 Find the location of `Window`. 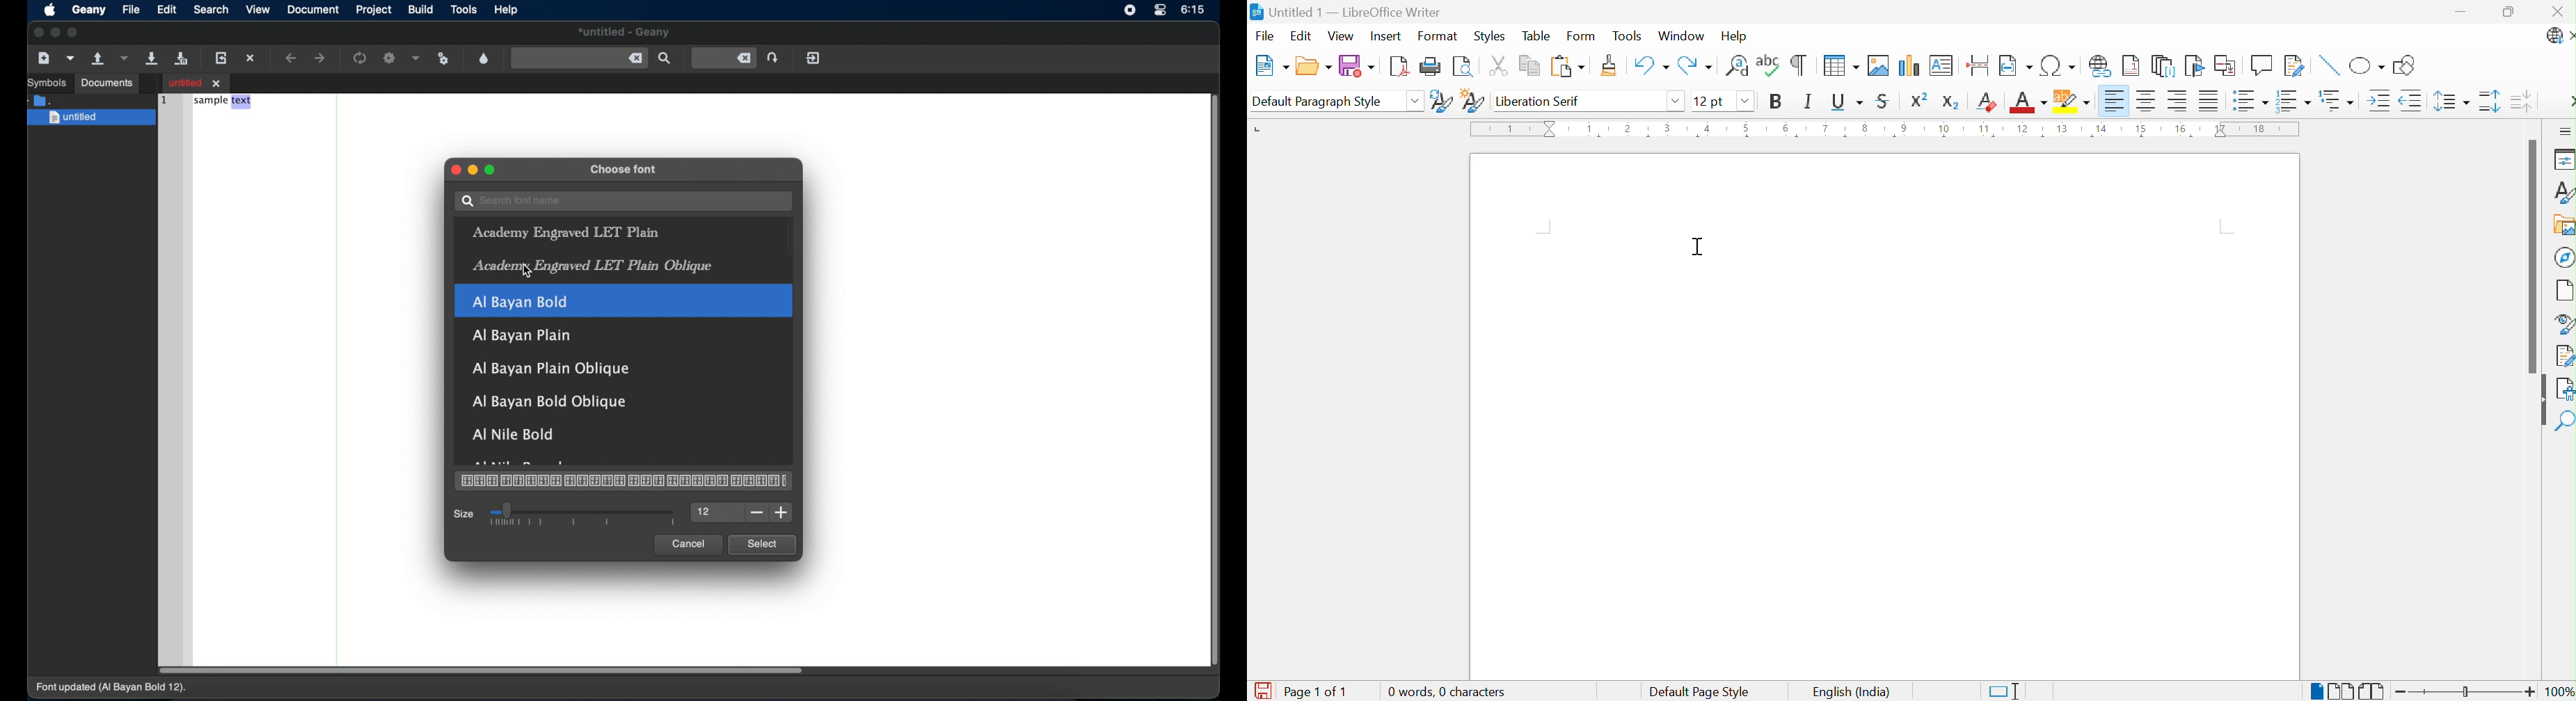

Window is located at coordinates (1682, 36).